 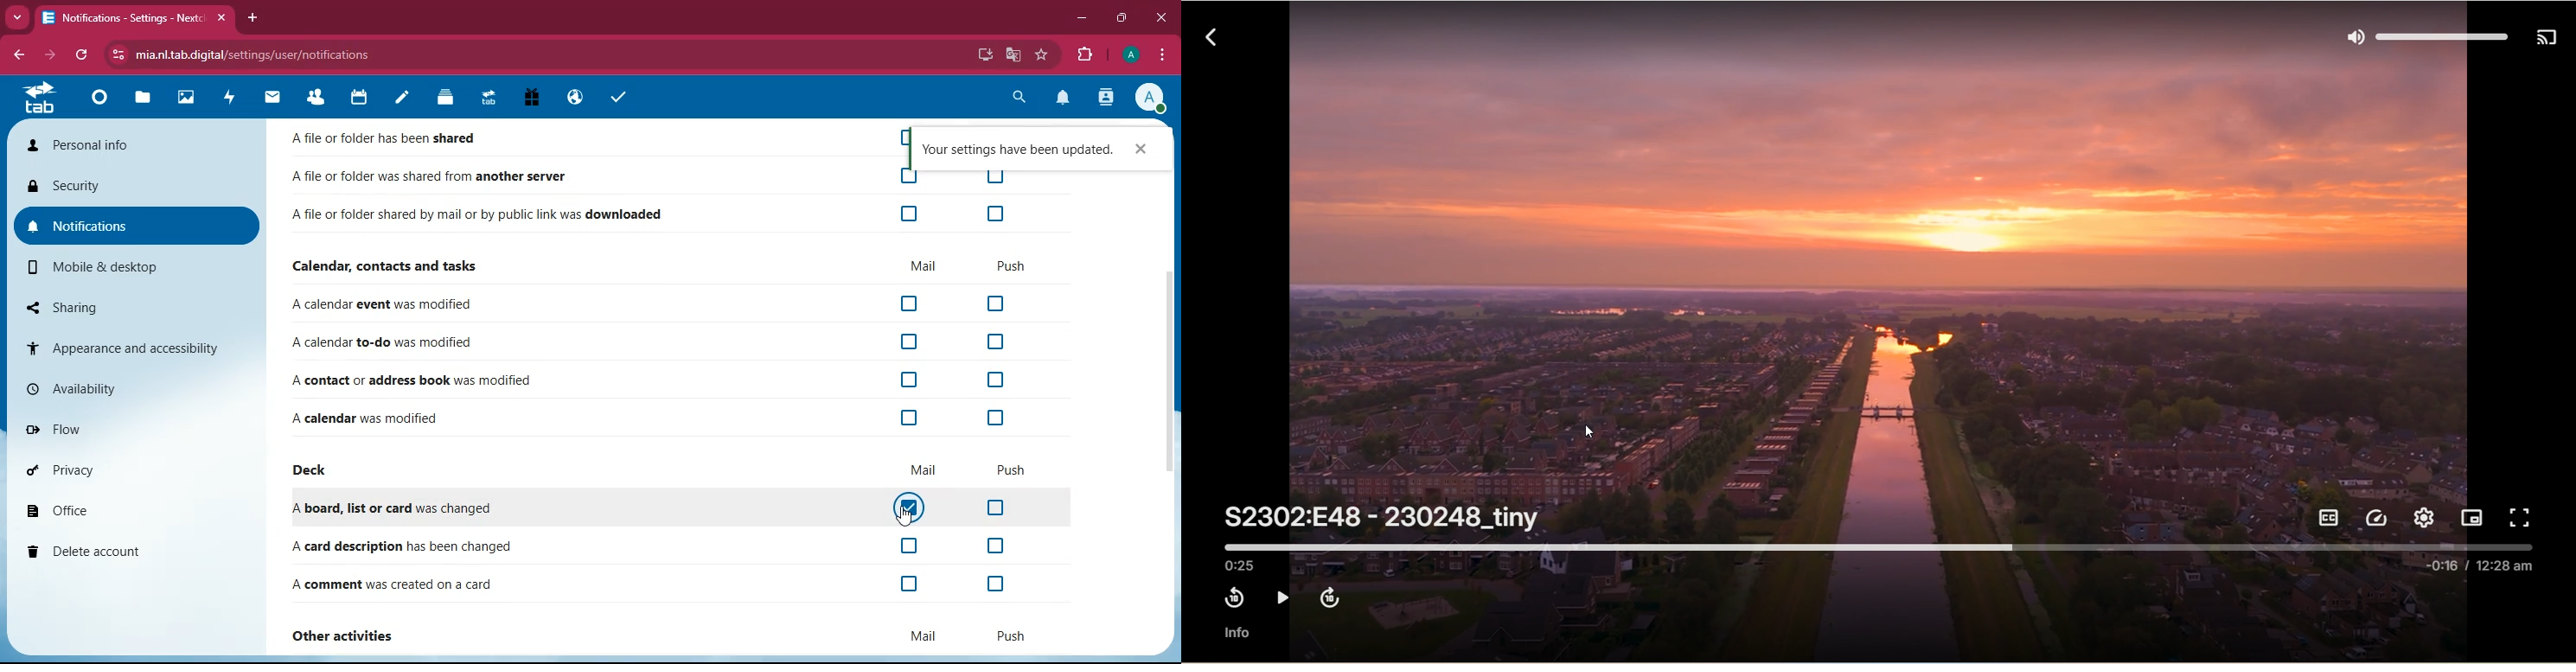 I want to click on off, so click(x=994, y=542).